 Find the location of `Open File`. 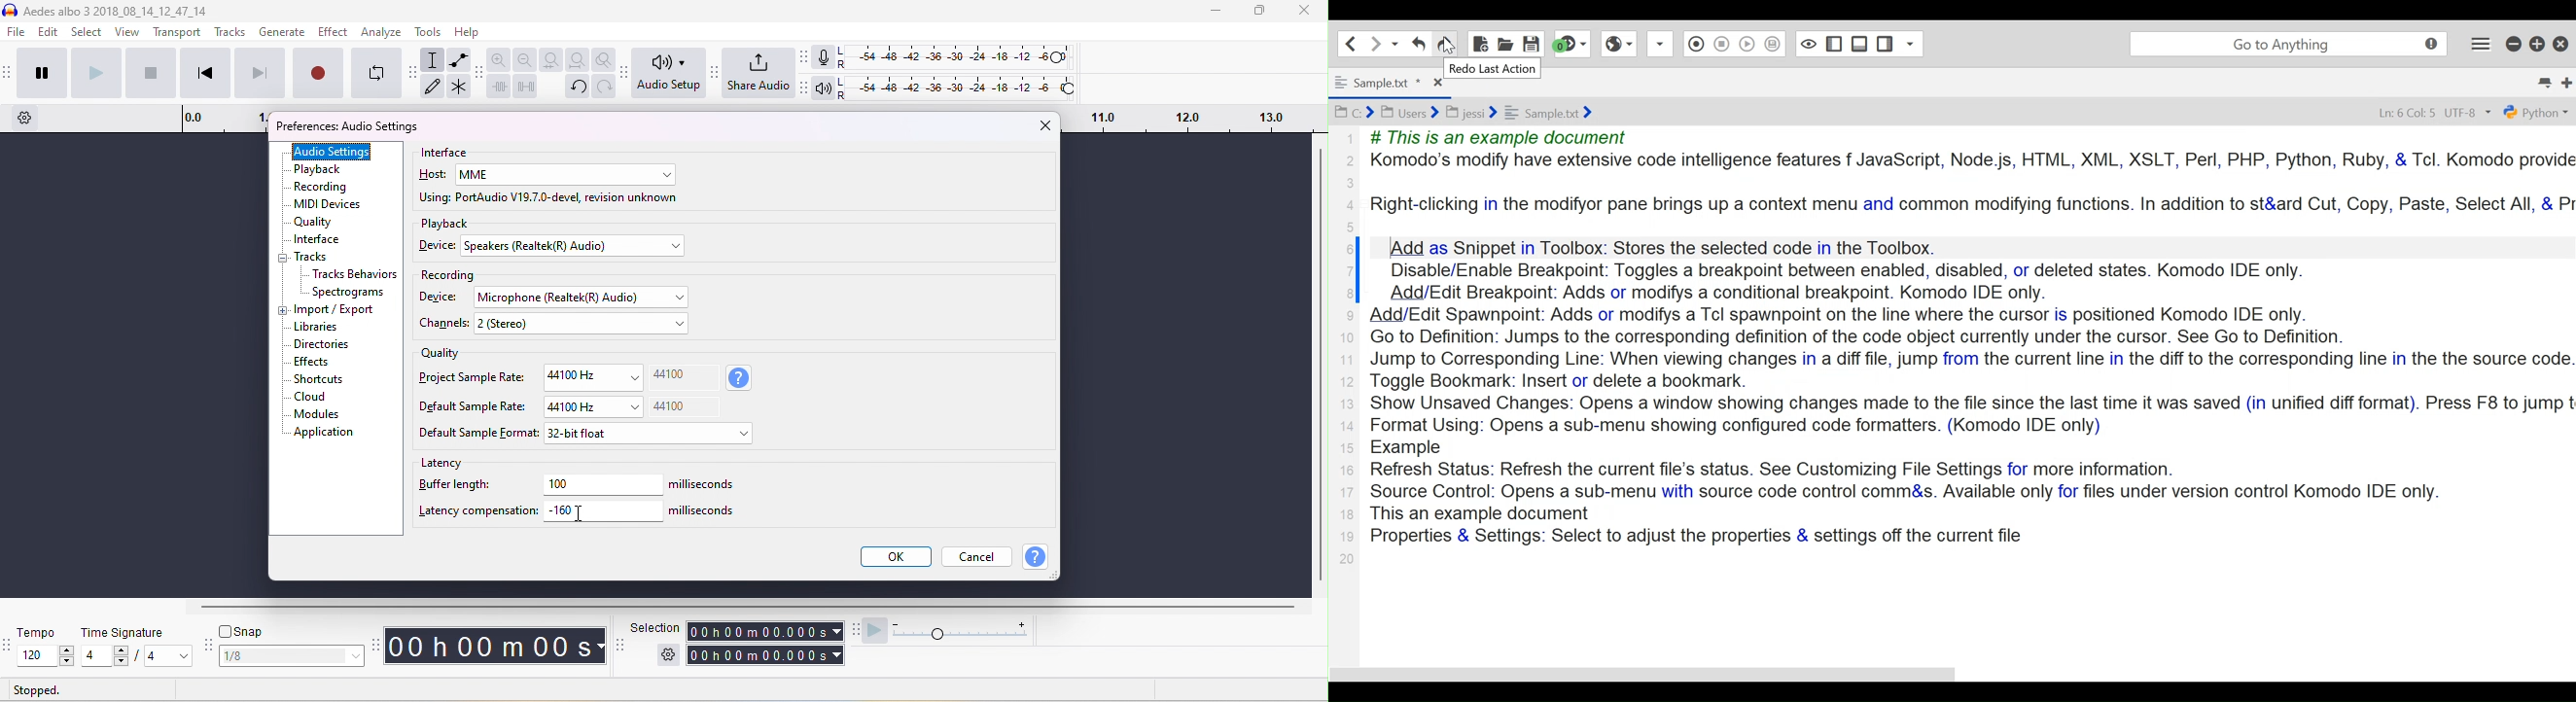

Open File is located at coordinates (1505, 42).